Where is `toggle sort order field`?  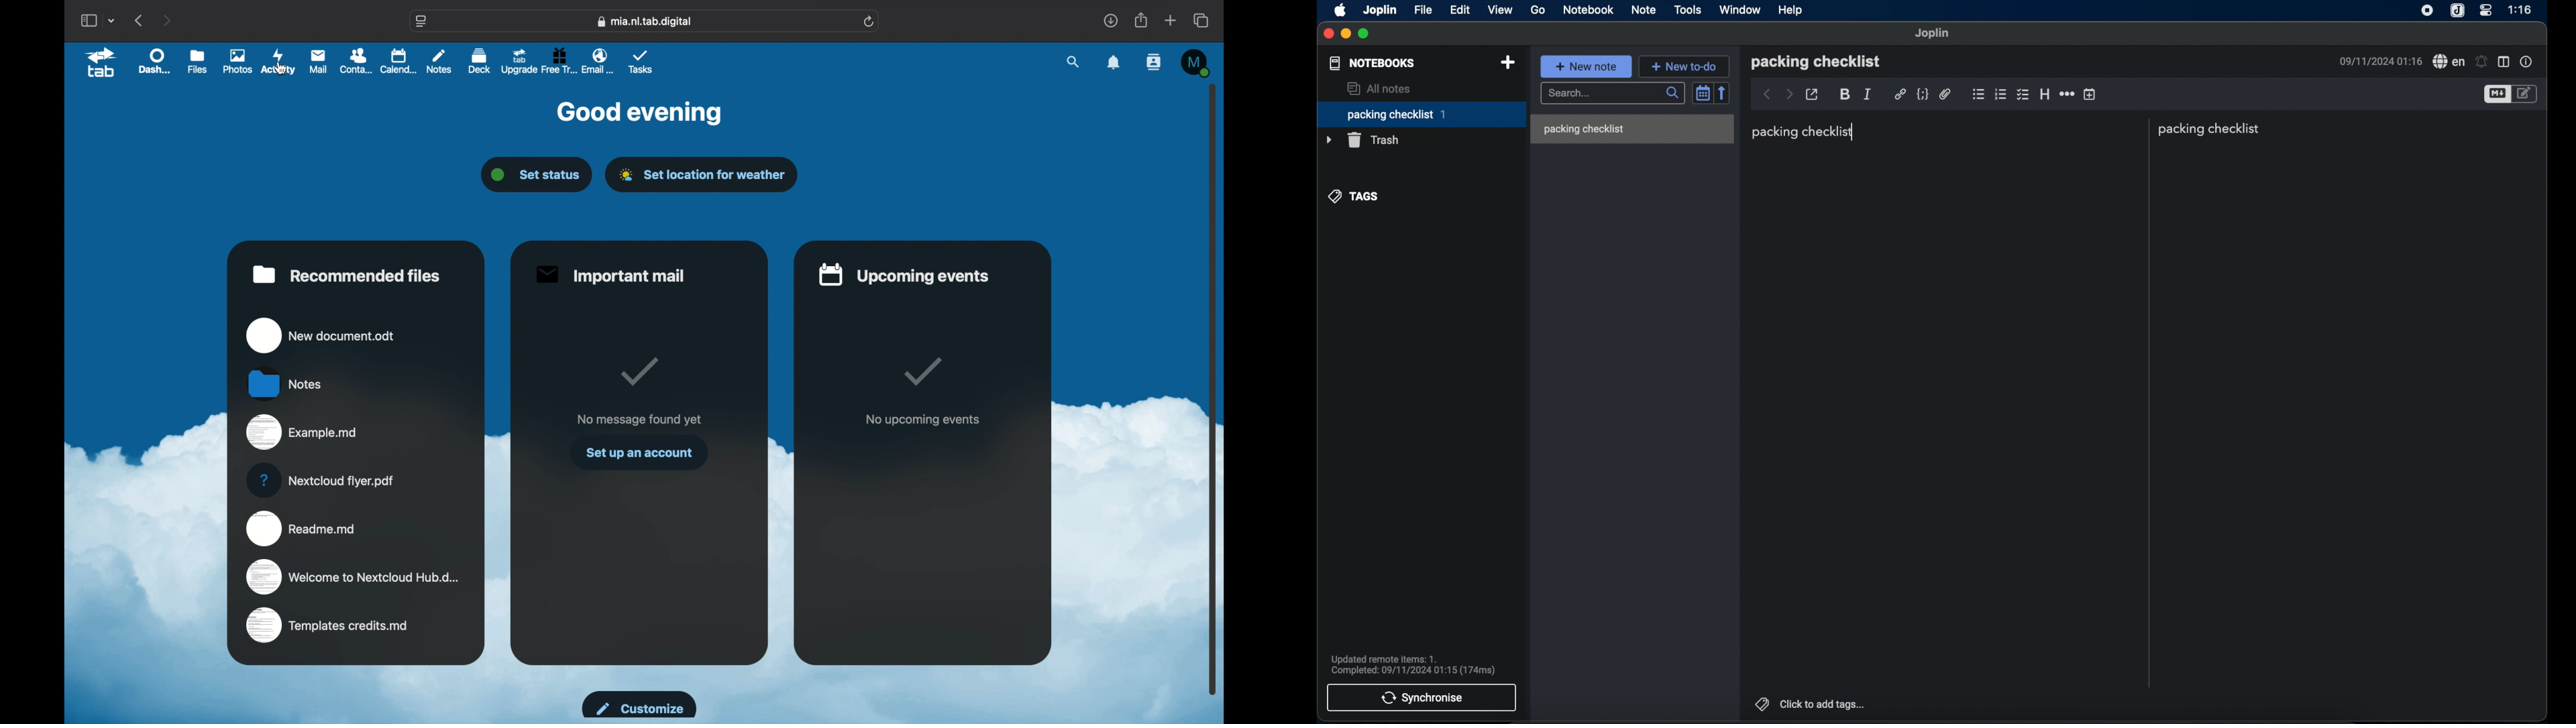
toggle sort order field is located at coordinates (1702, 93).